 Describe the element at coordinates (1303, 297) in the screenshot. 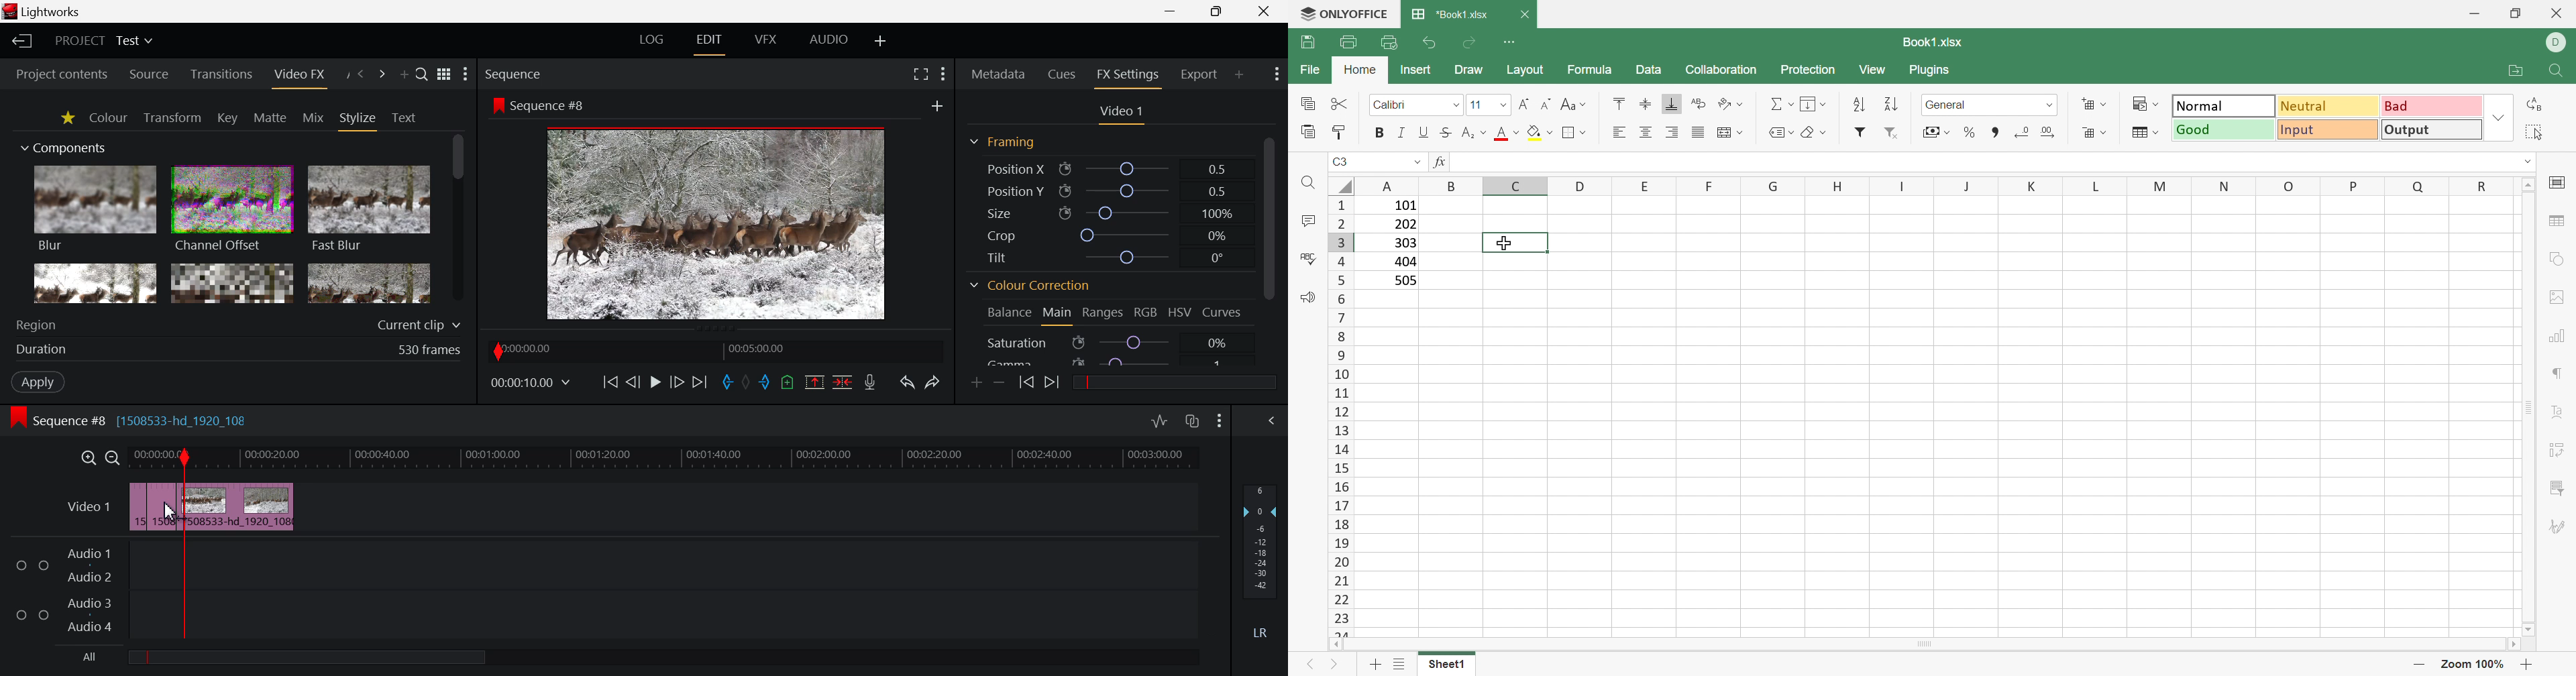

I see `Feedback and support` at that location.